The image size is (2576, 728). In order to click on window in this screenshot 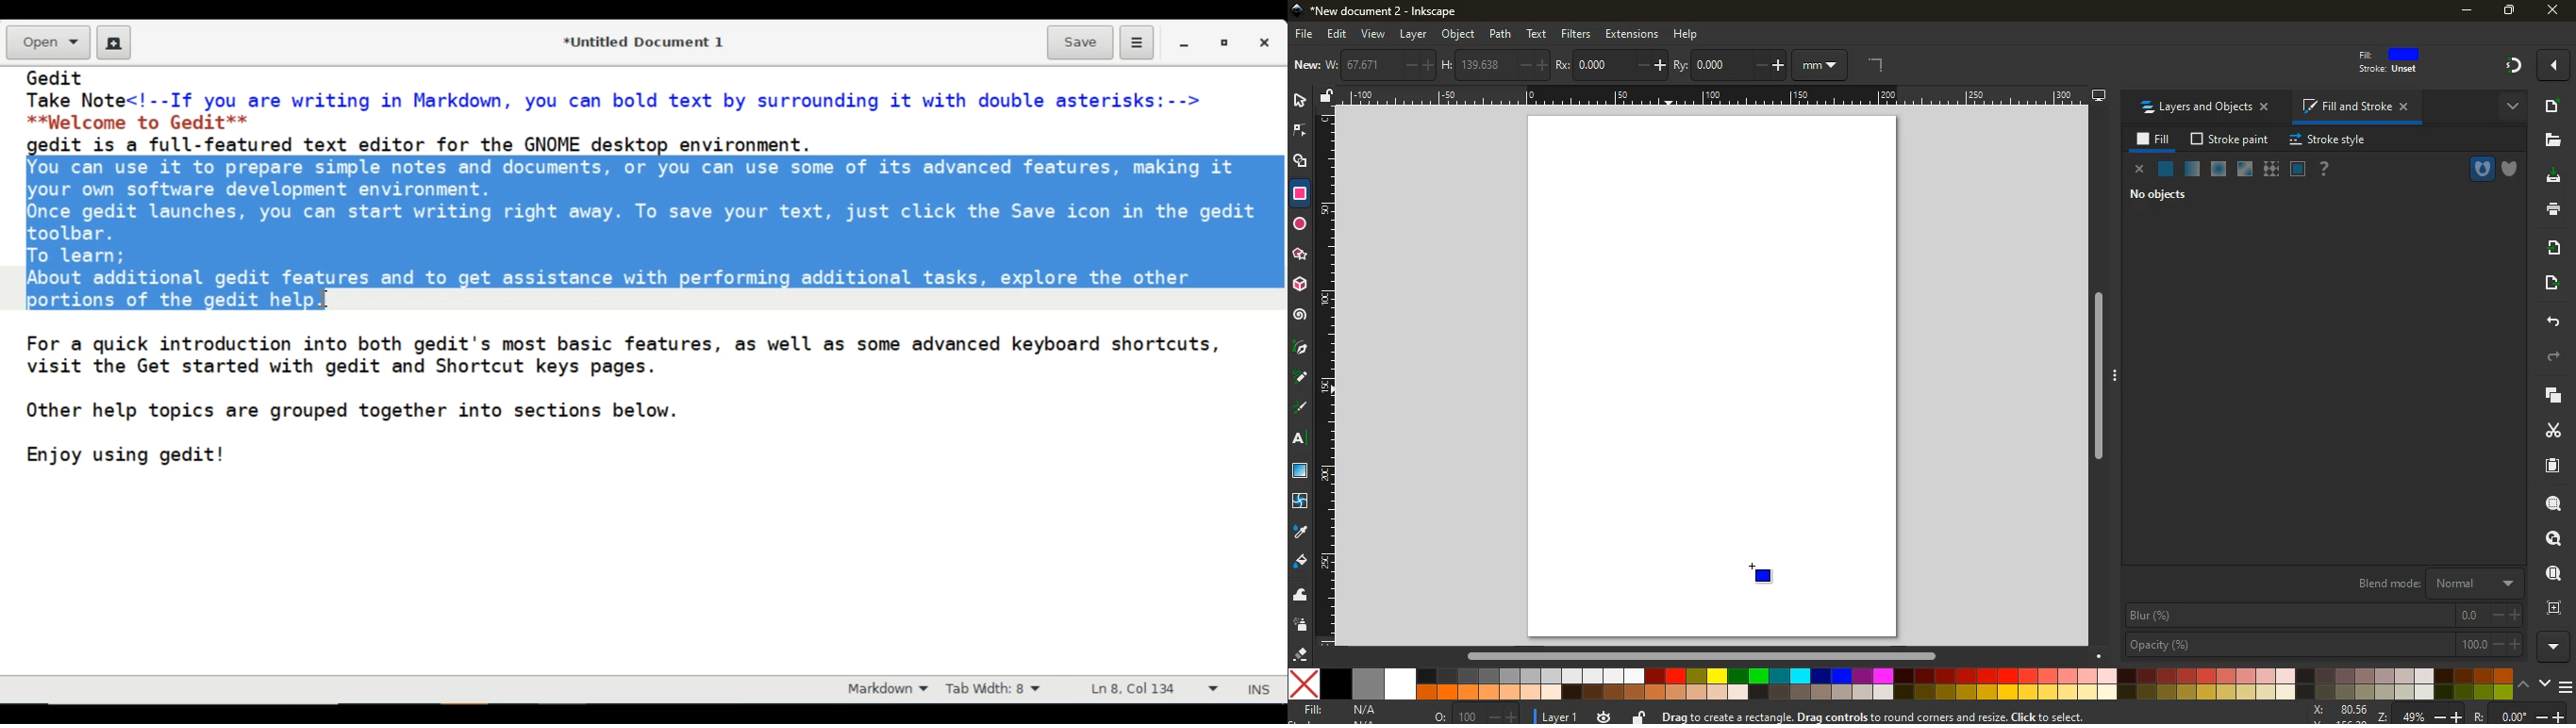, I will do `click(2244, 169)`.